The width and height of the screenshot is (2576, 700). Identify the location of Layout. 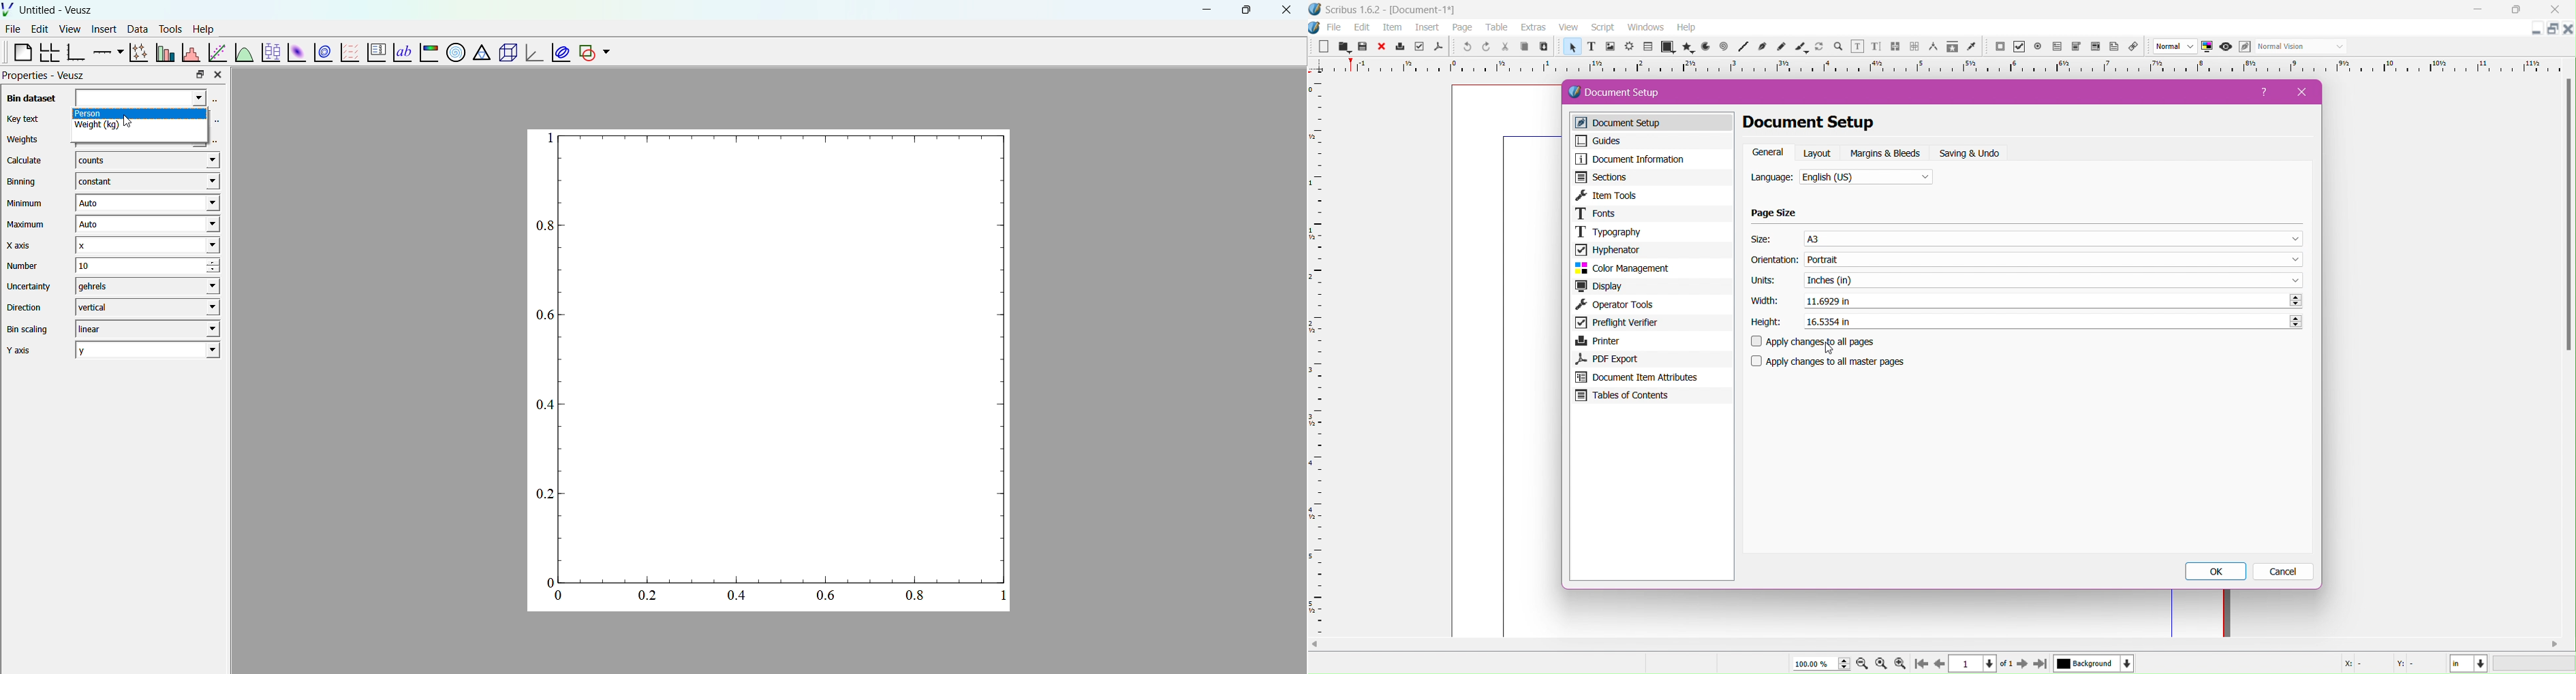
(1819, 153).